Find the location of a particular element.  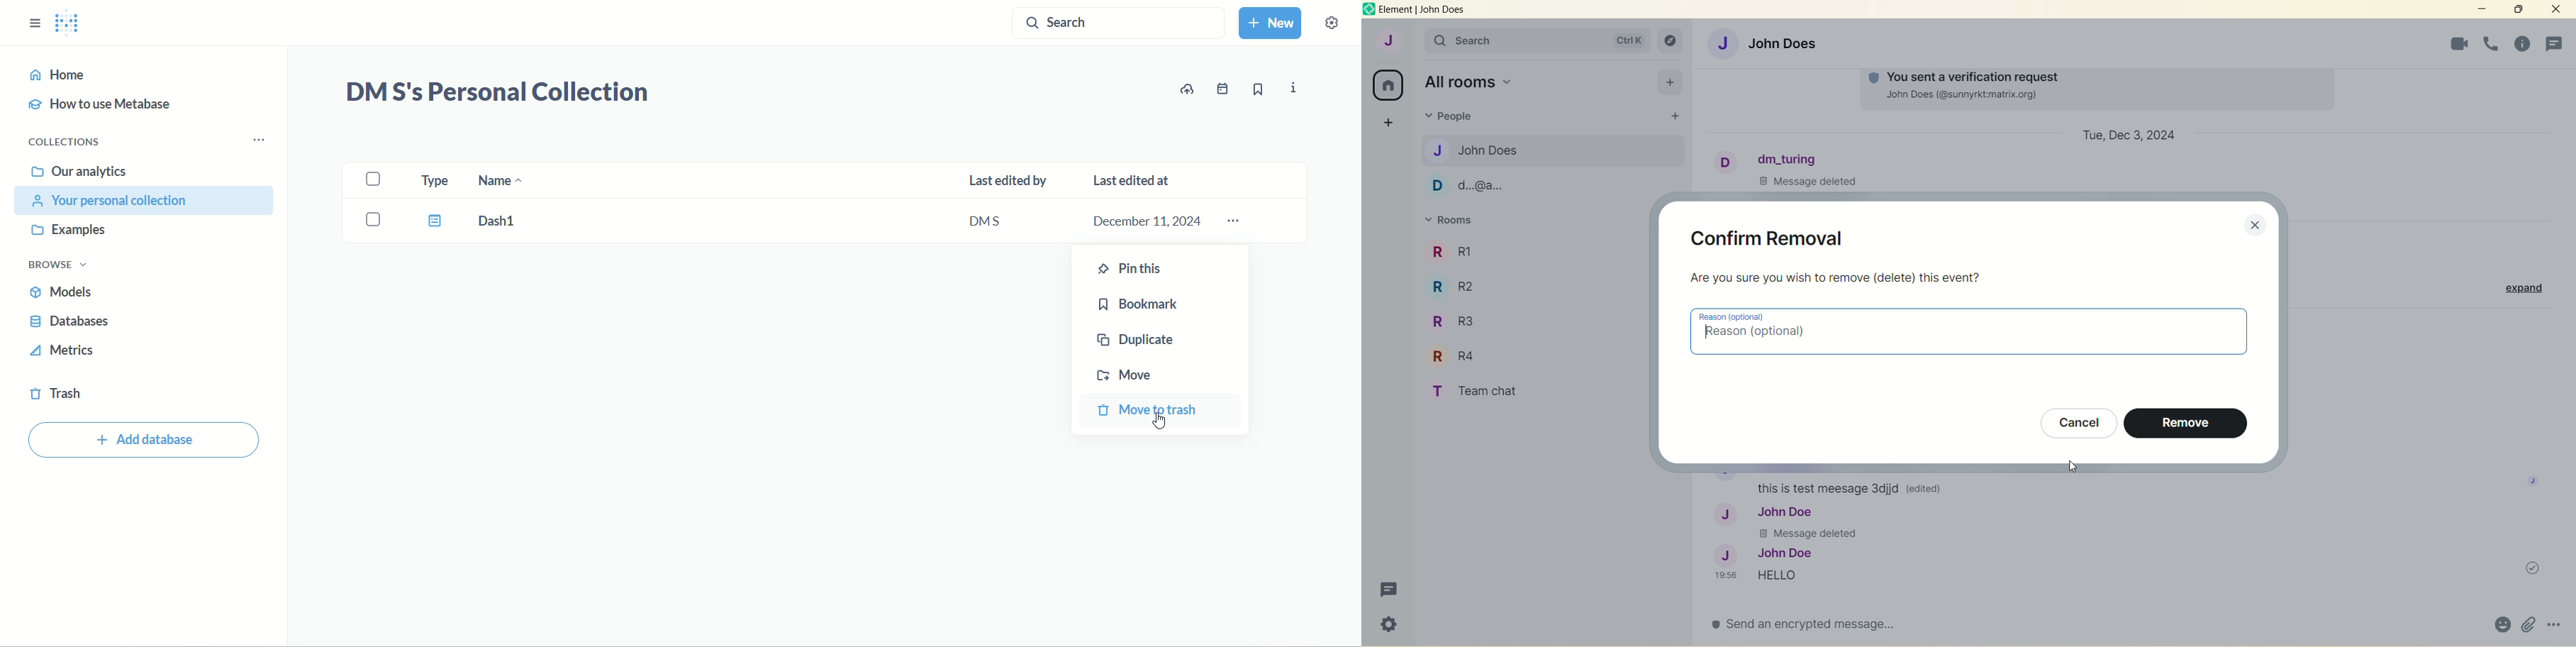

John Does is located at coordinates (1480, 150).